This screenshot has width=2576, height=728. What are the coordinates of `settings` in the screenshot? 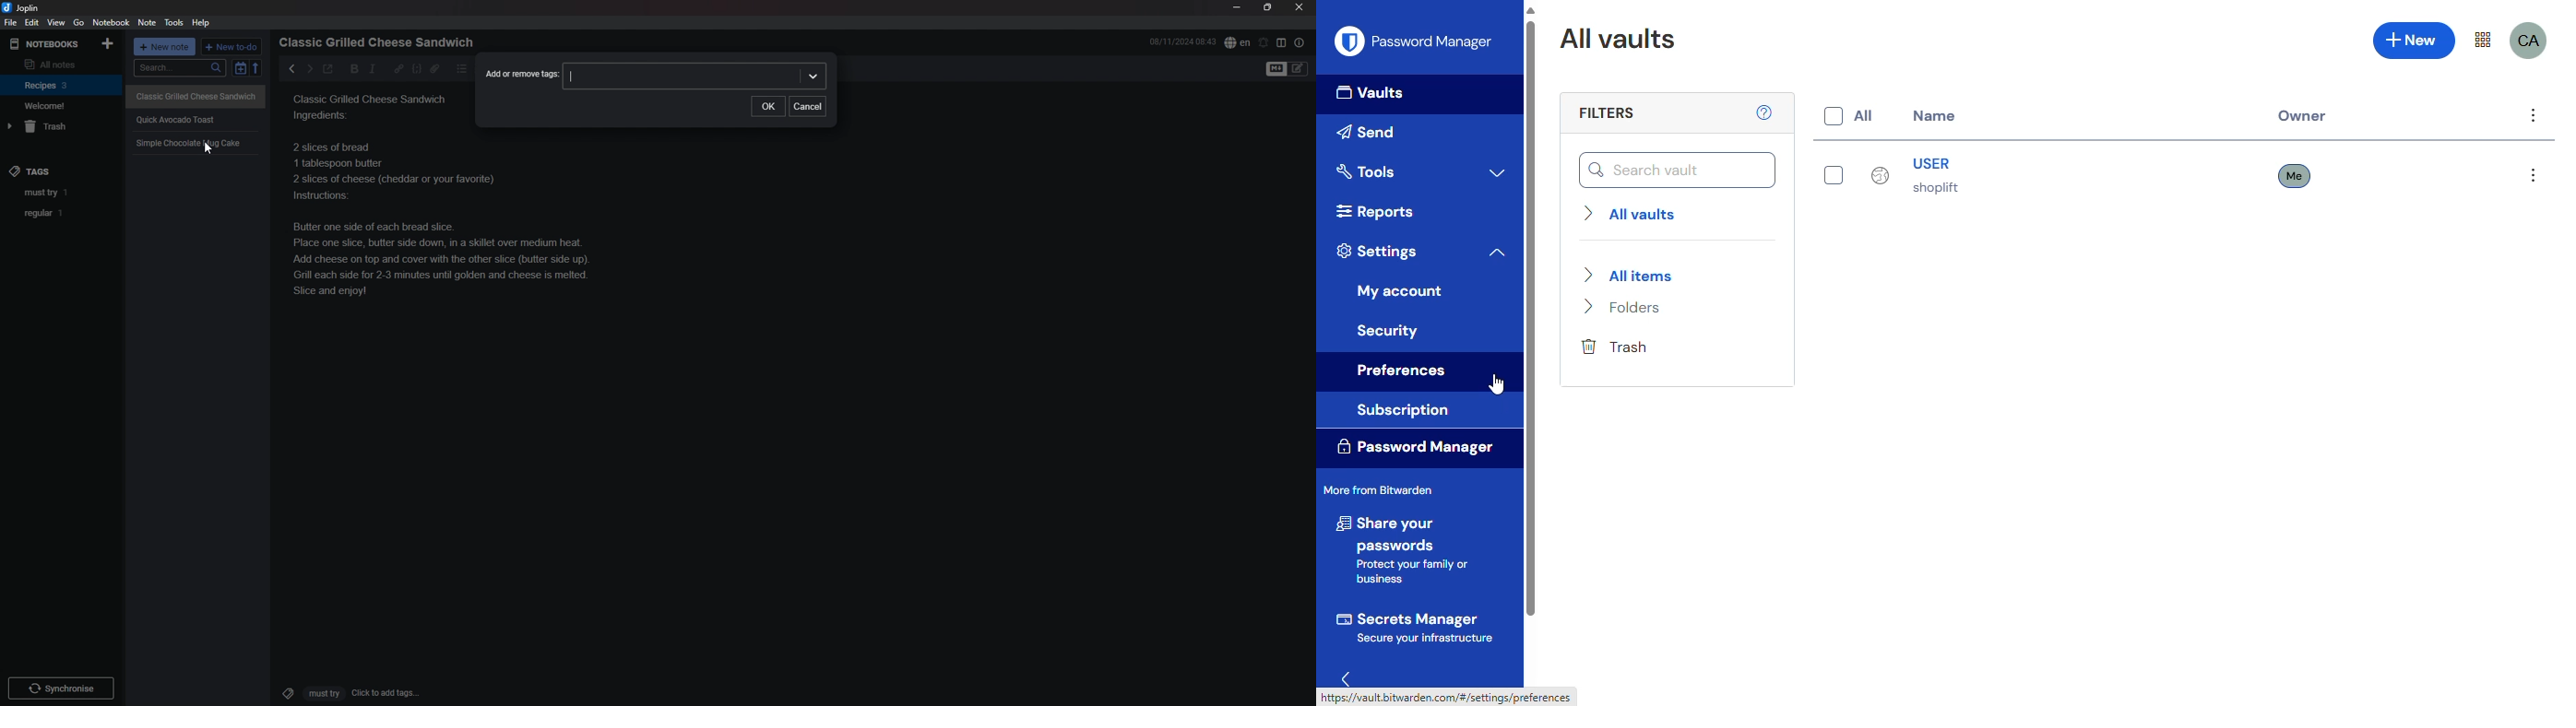 It's located at (1378, 251).